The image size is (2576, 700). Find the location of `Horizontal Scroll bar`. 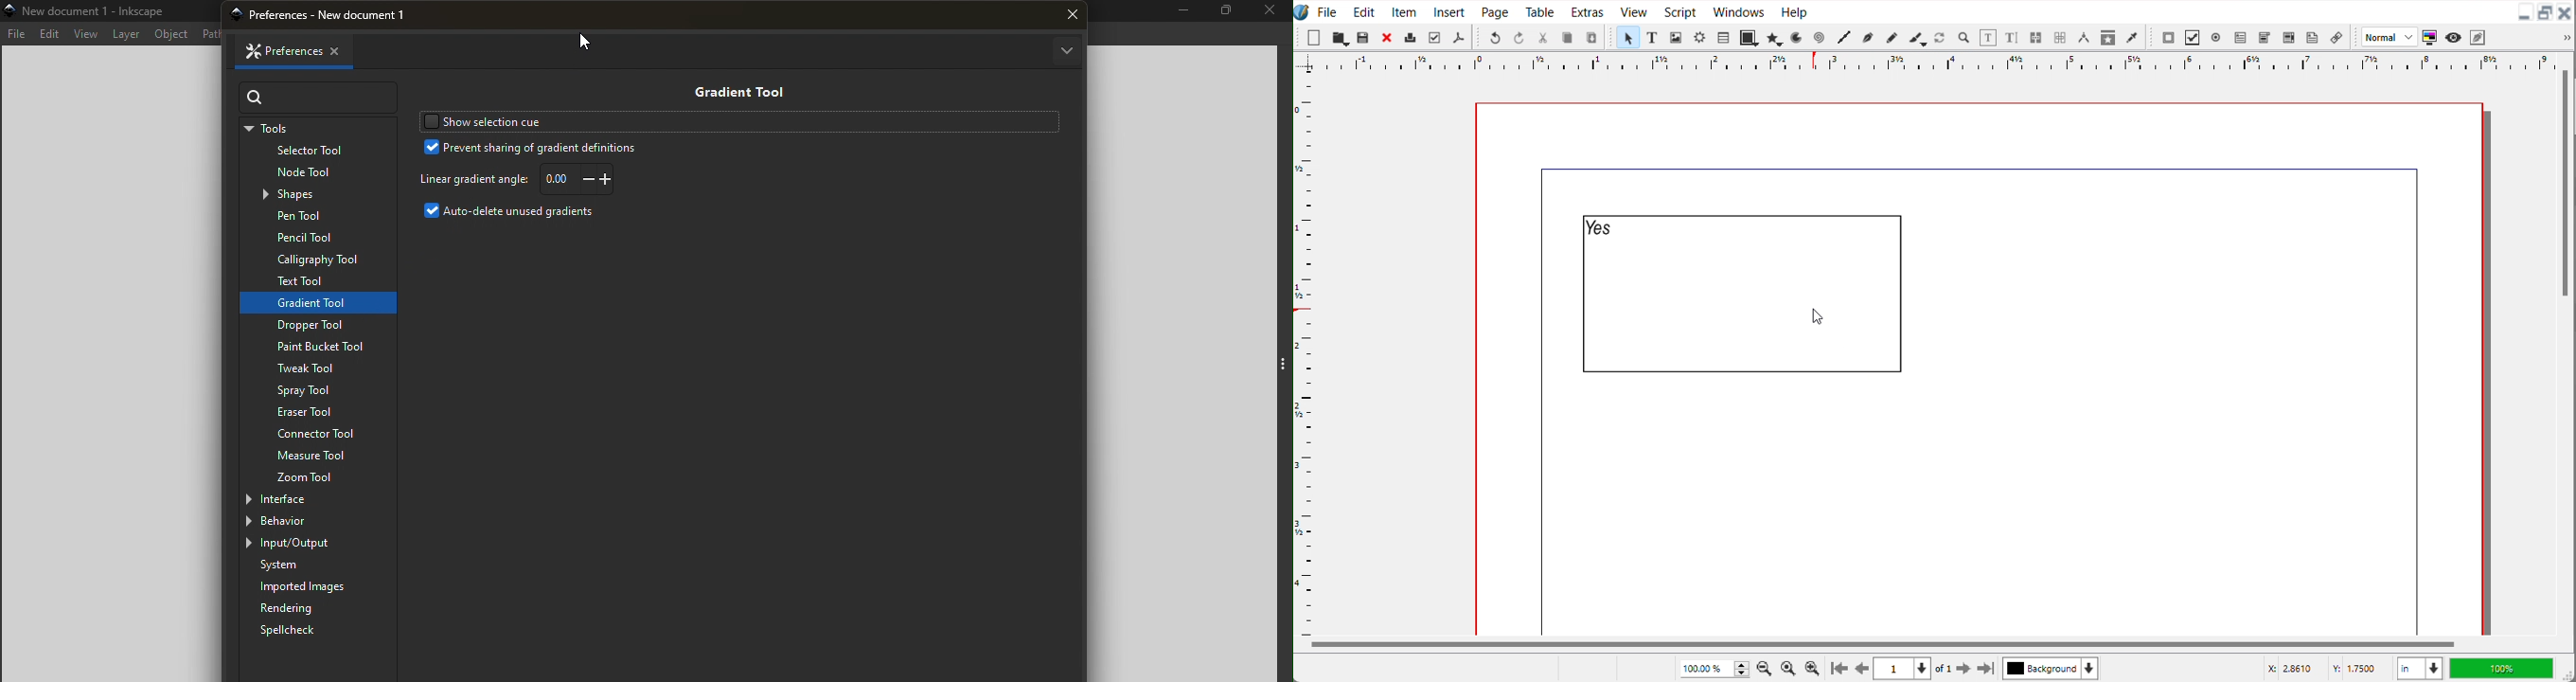

Horizontal Scroll bar is located at coordinates (1880, 644).